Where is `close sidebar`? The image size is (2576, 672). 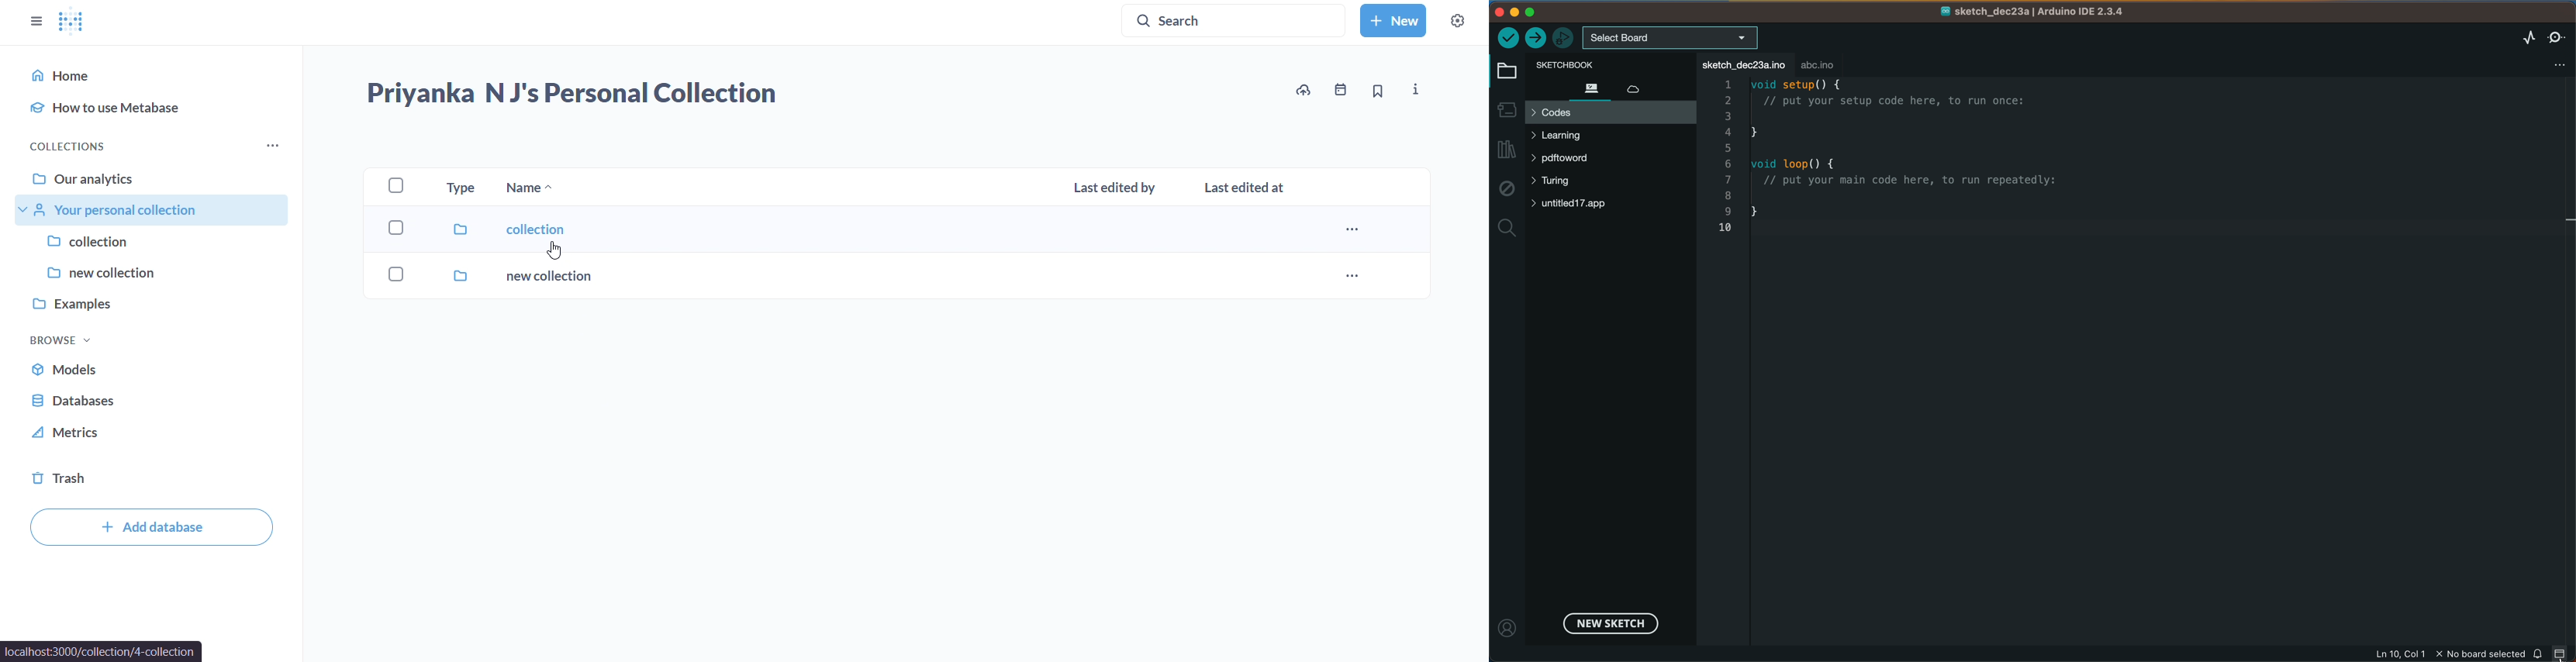 close sidebar is located at coordinates (35, 21).